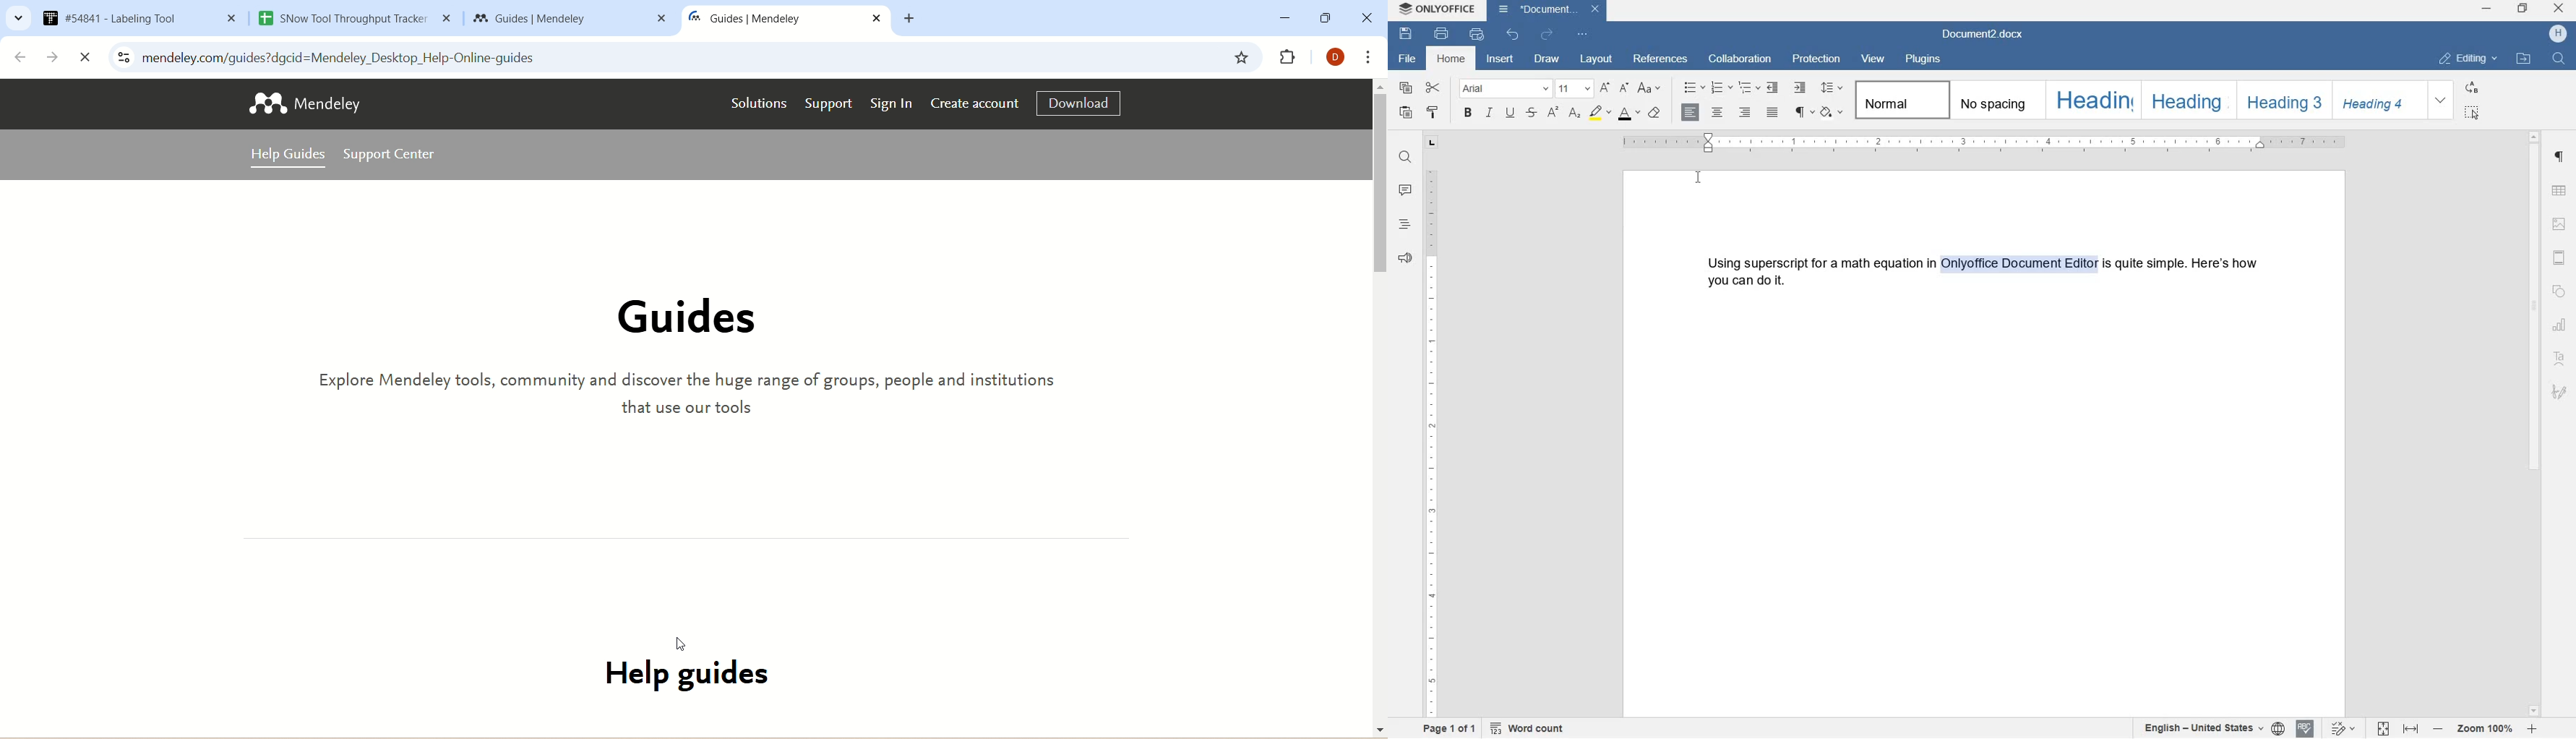 The height and width of the screenshot is (756, 2576). I want to click on collaboration, so click(1740, 60).